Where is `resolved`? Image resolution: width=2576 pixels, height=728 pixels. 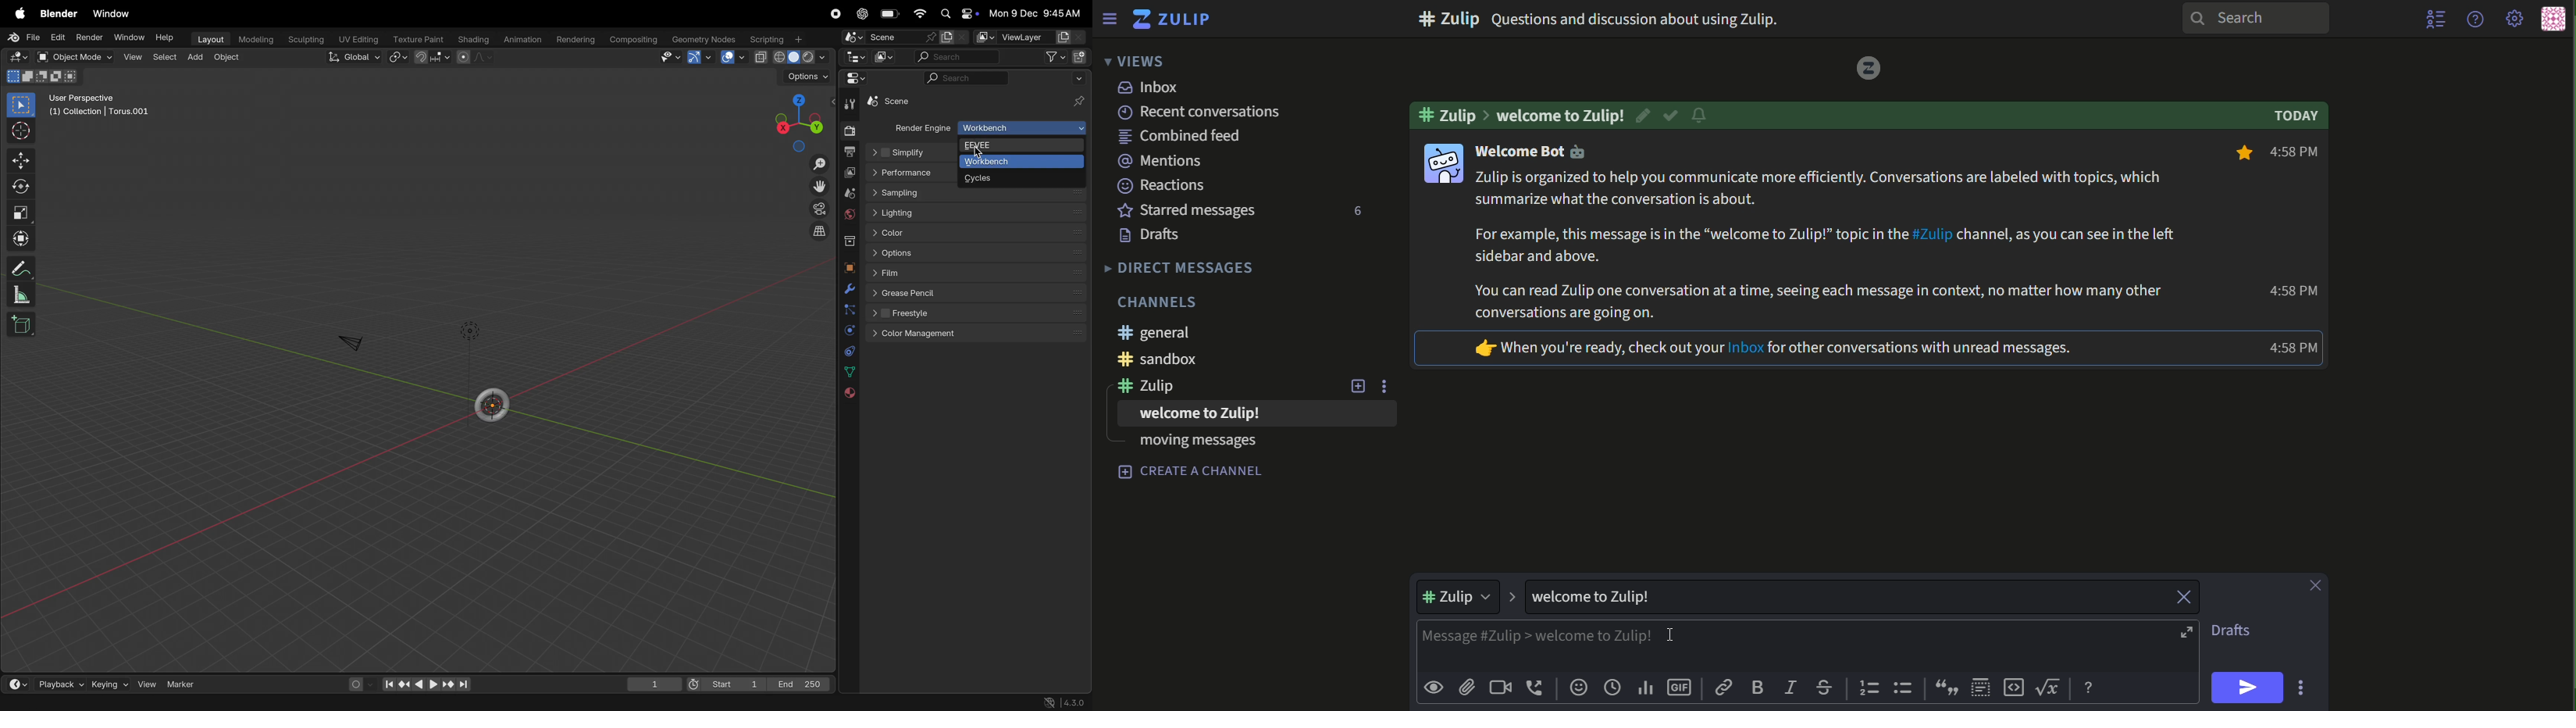 resolved is located at coordinates (1672, 116).